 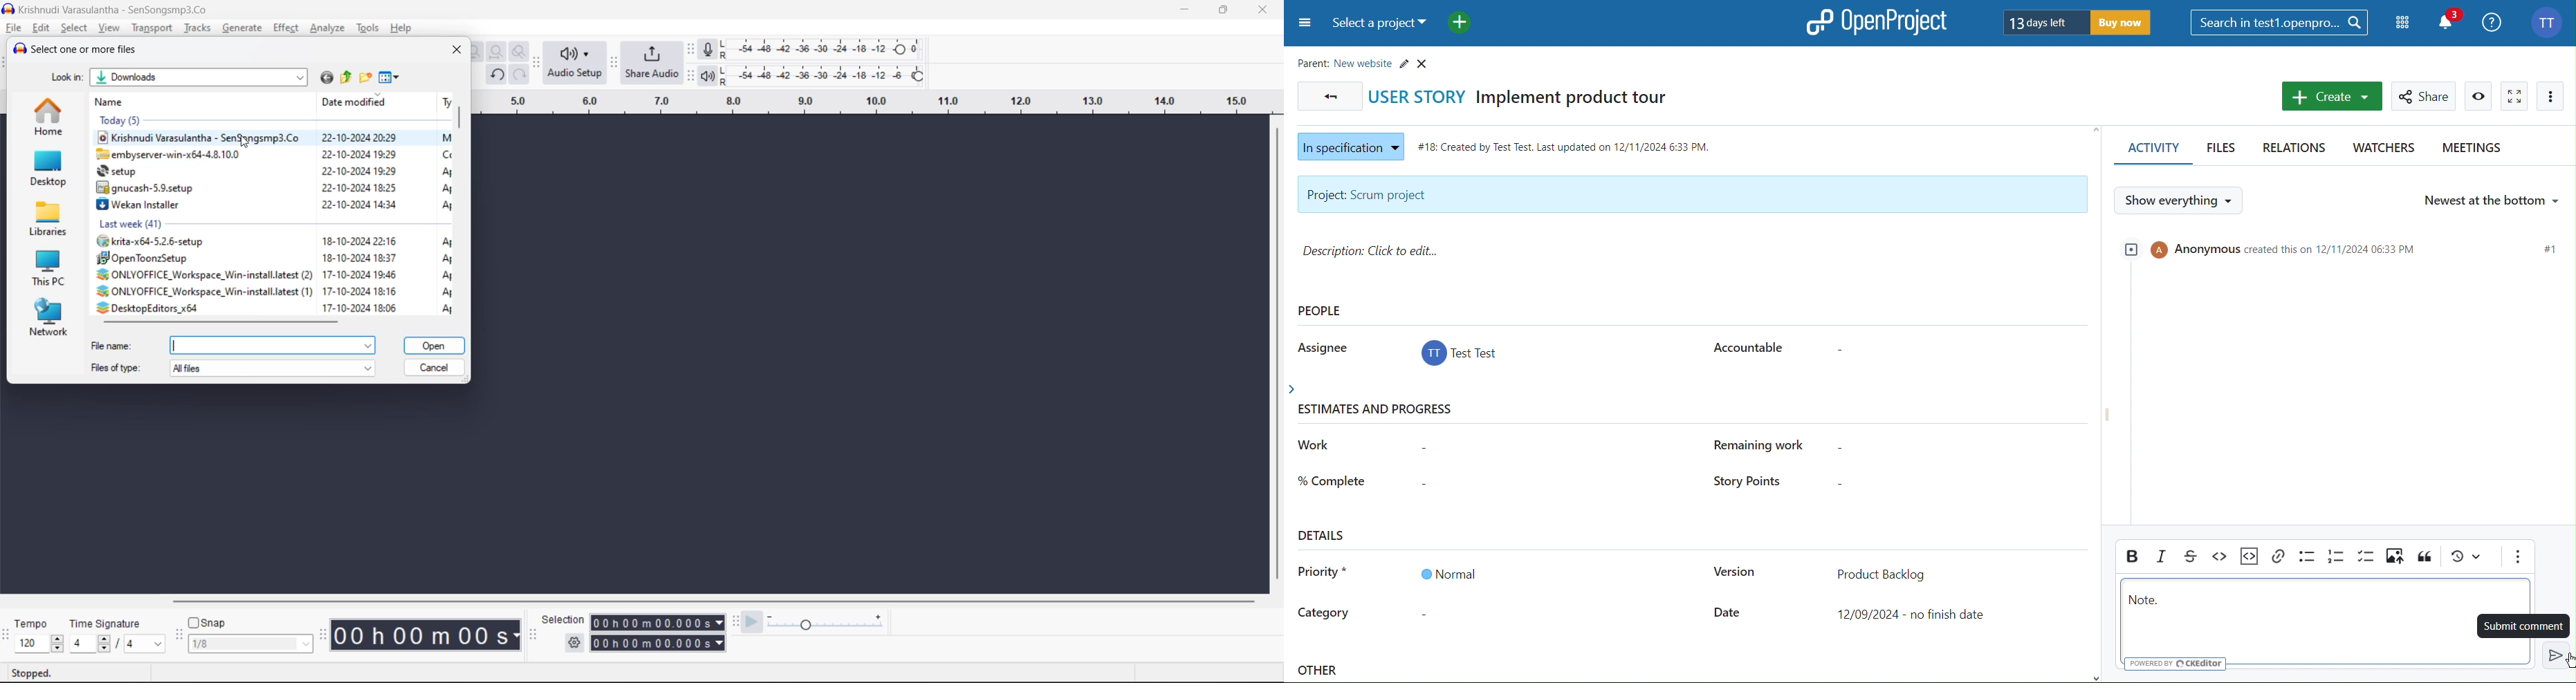 What do you see at coordinates (832, 74) in the screenshot?
I see `playback level` at bounding box center [832, 74].